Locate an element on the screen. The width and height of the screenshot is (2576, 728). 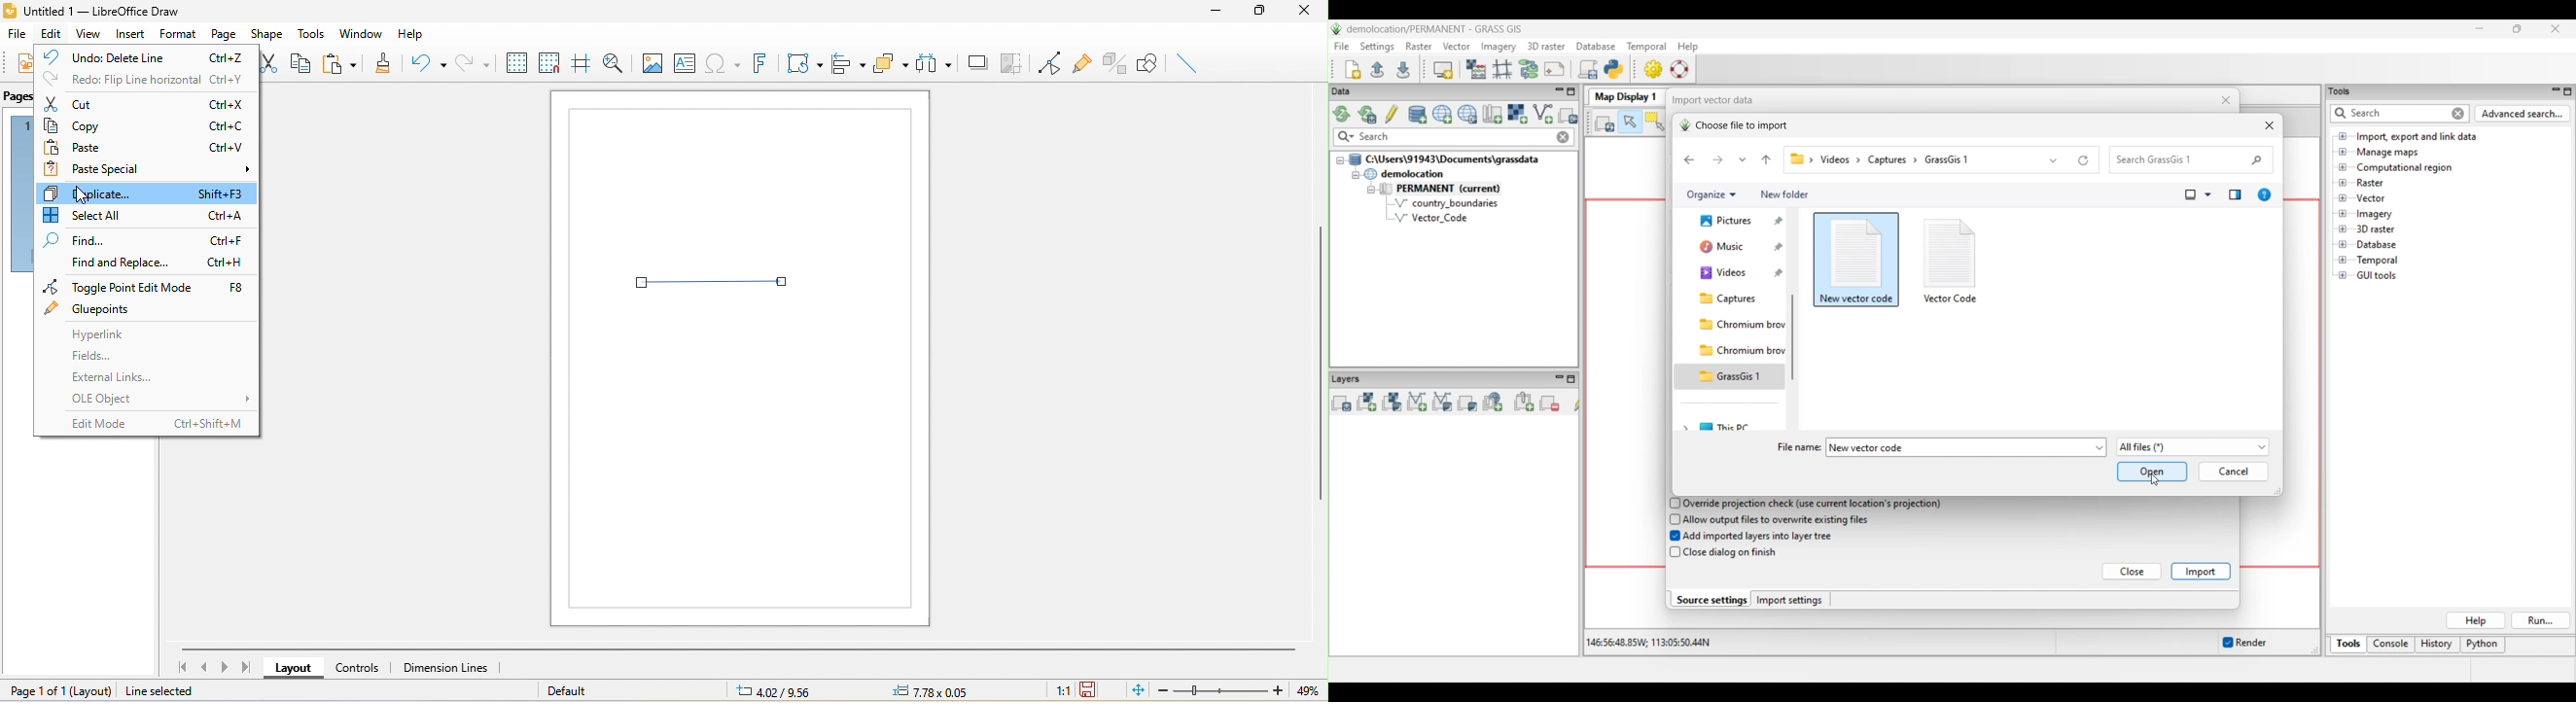
edit mode is located at coordinates (154, 423).